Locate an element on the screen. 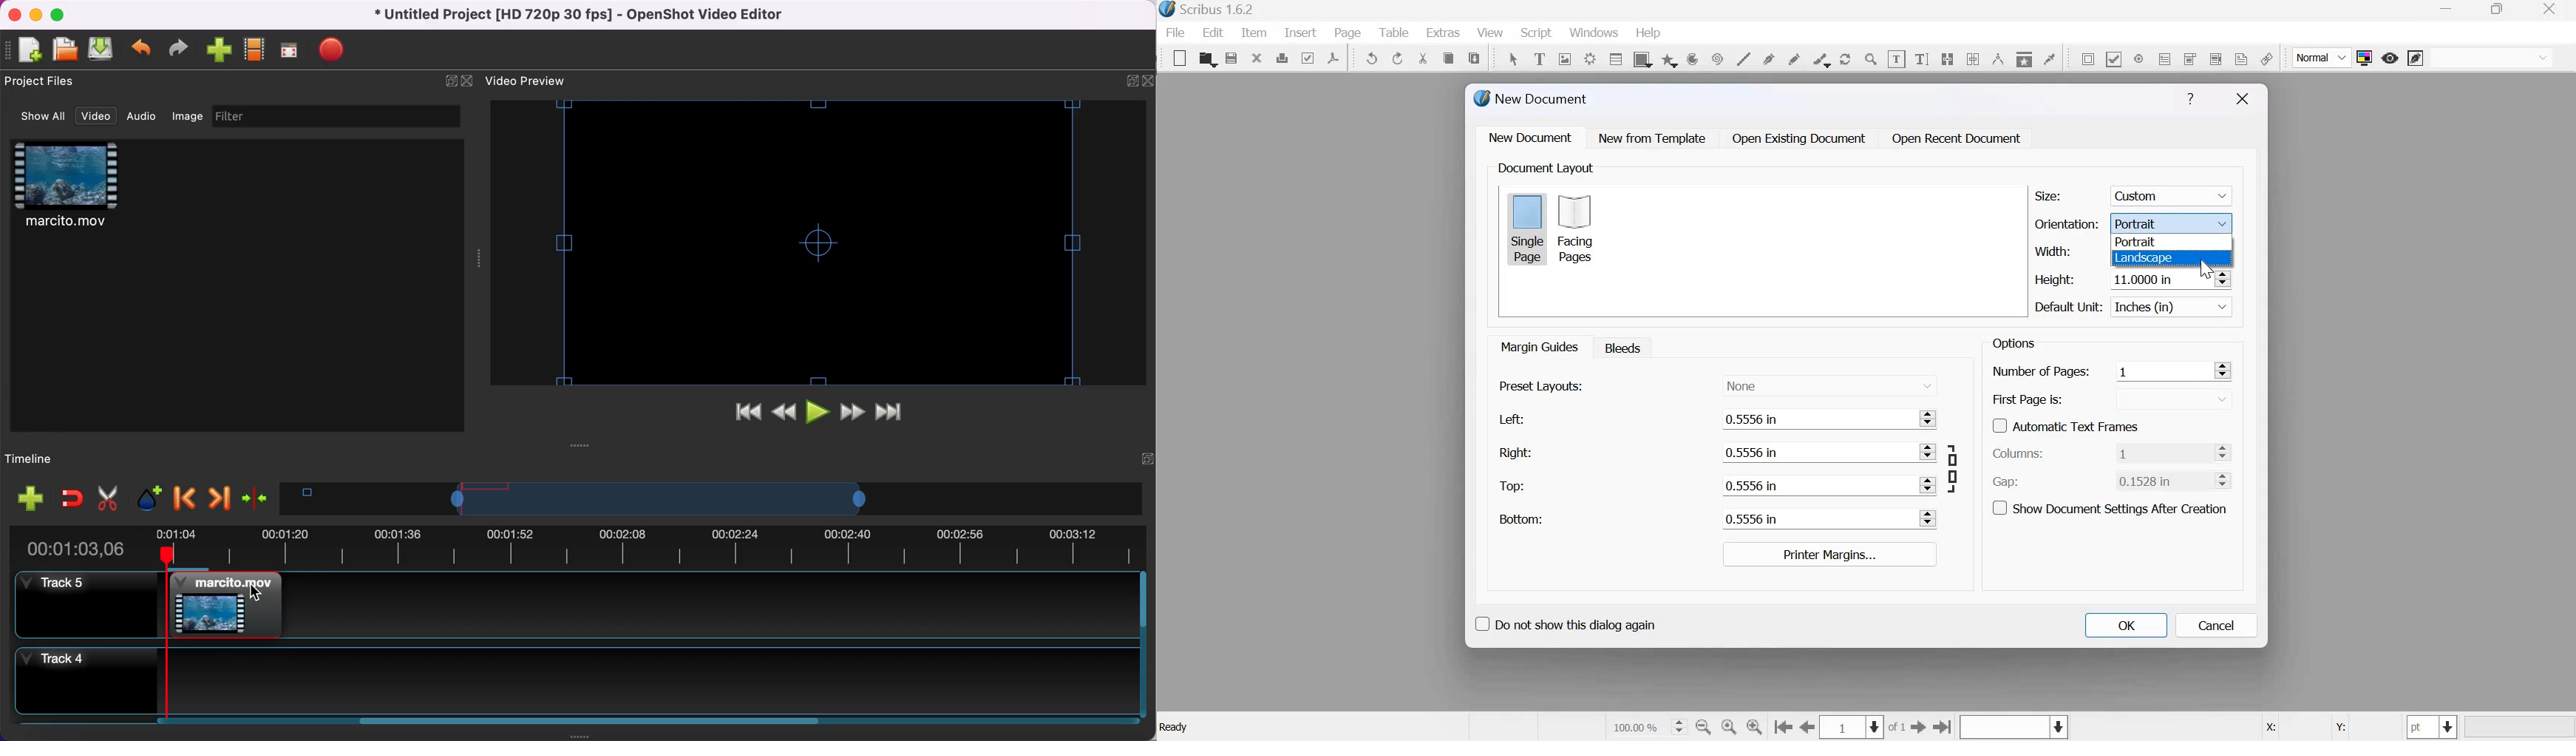 The image size is (2576, 756). Single page is located at coordinates (1527, 228).